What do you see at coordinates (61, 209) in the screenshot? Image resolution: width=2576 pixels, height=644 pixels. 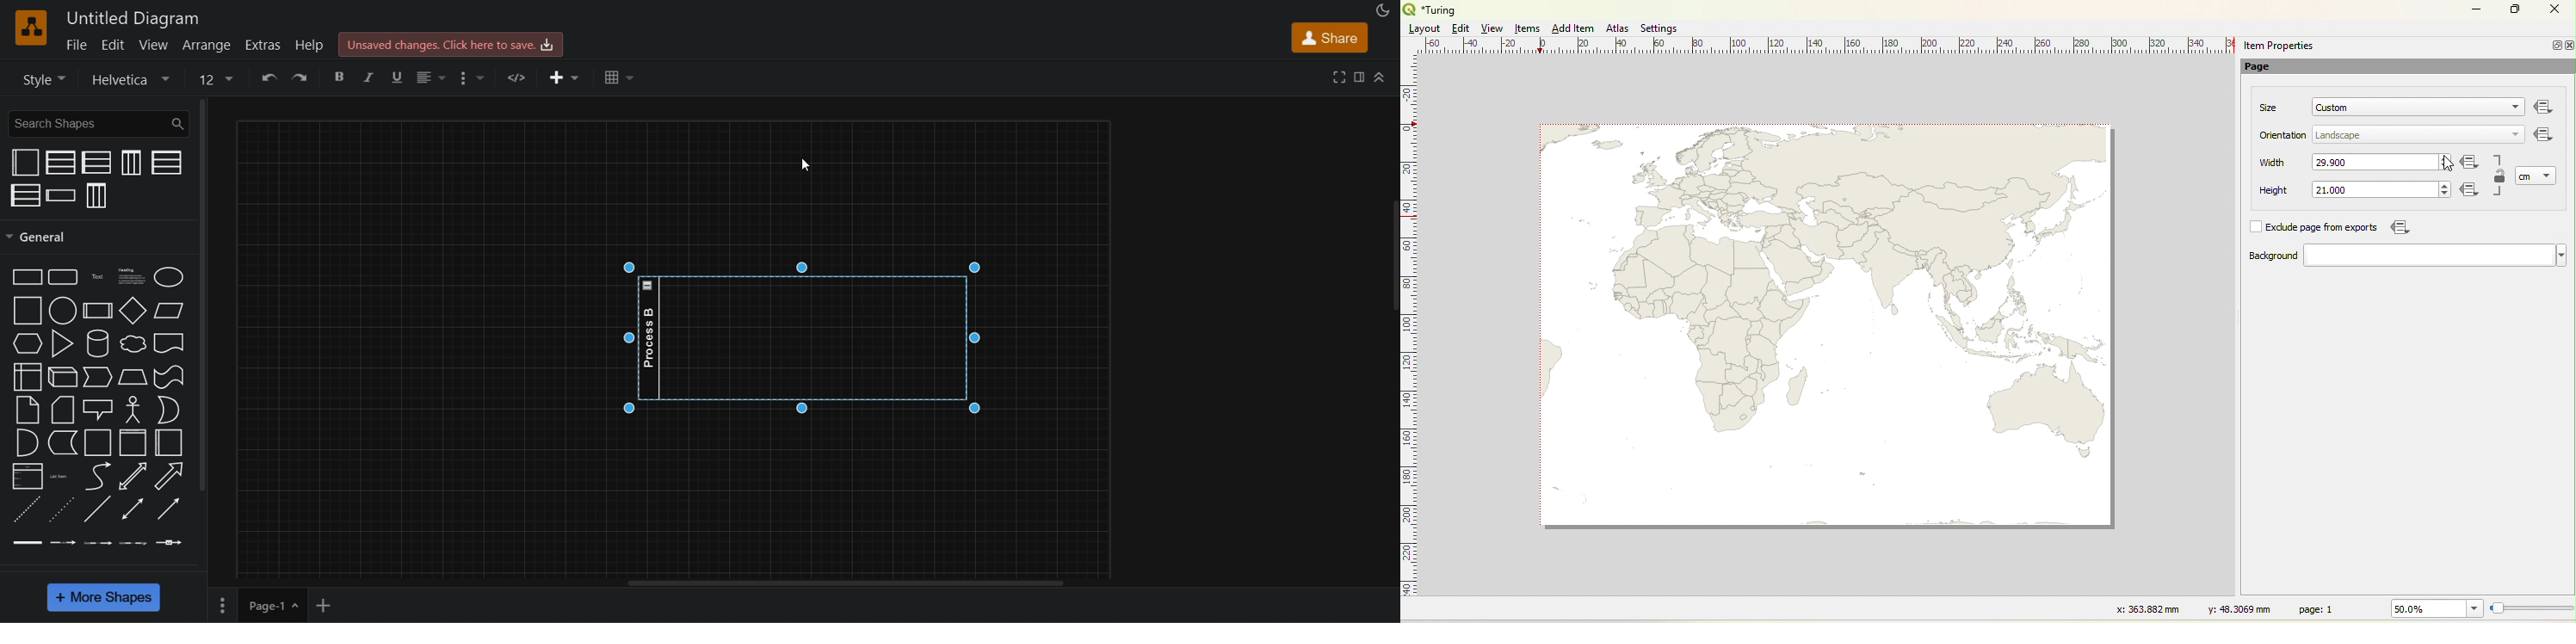 I see `click` at bounding box center [61, 209].